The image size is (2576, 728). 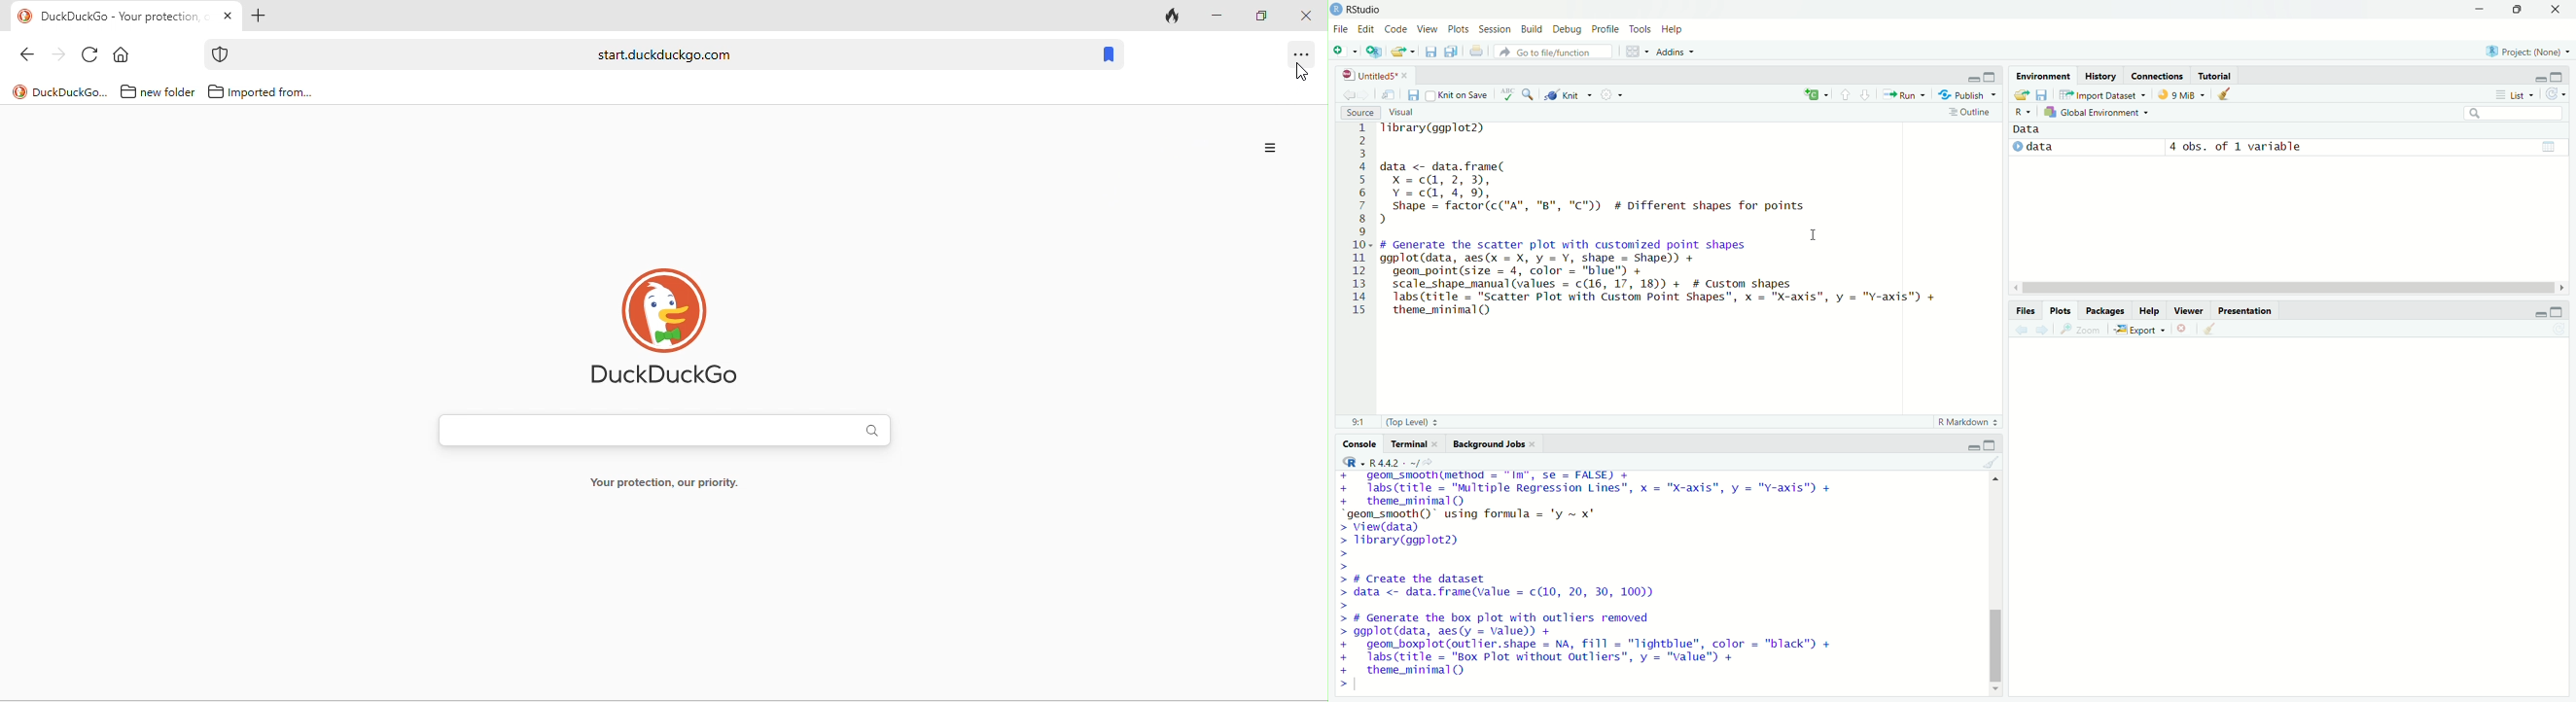 I want to click on Knit, so click(x=1568, y=94).